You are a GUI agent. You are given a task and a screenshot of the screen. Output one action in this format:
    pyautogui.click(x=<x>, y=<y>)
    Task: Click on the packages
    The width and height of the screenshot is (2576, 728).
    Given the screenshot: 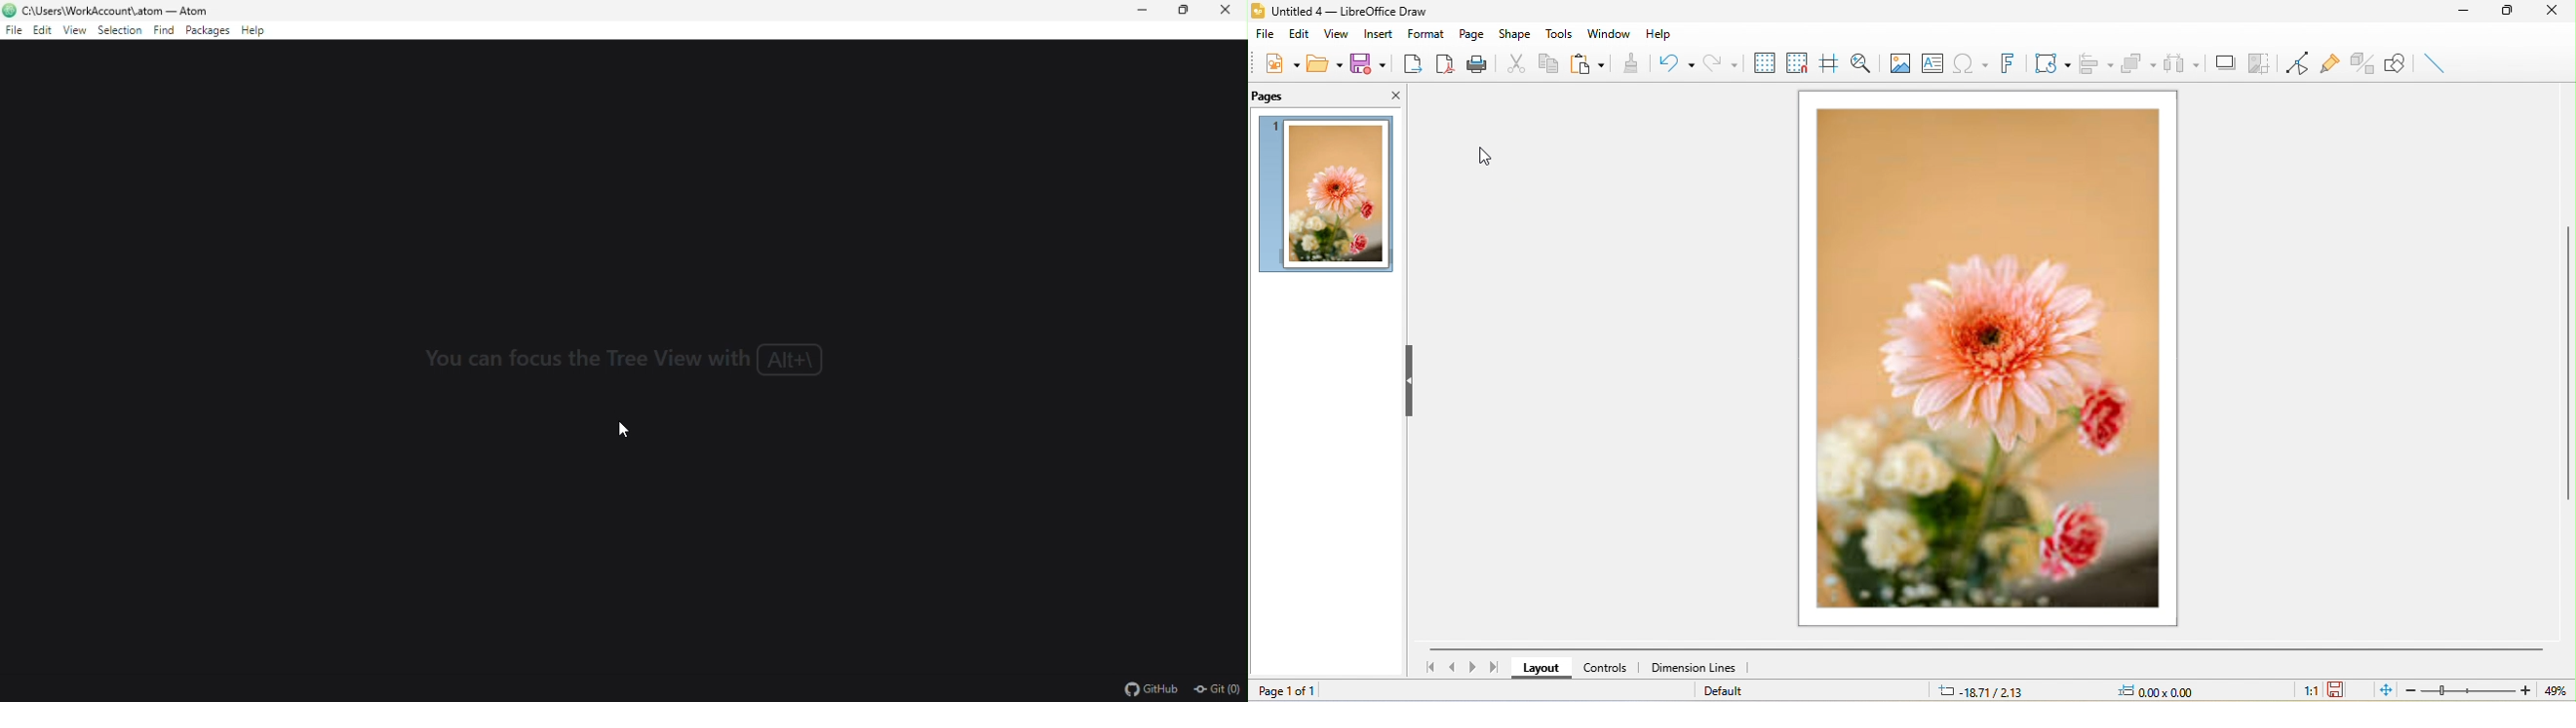 What is the action you would take?
    pyautogui.click(x=207, y=31)
    